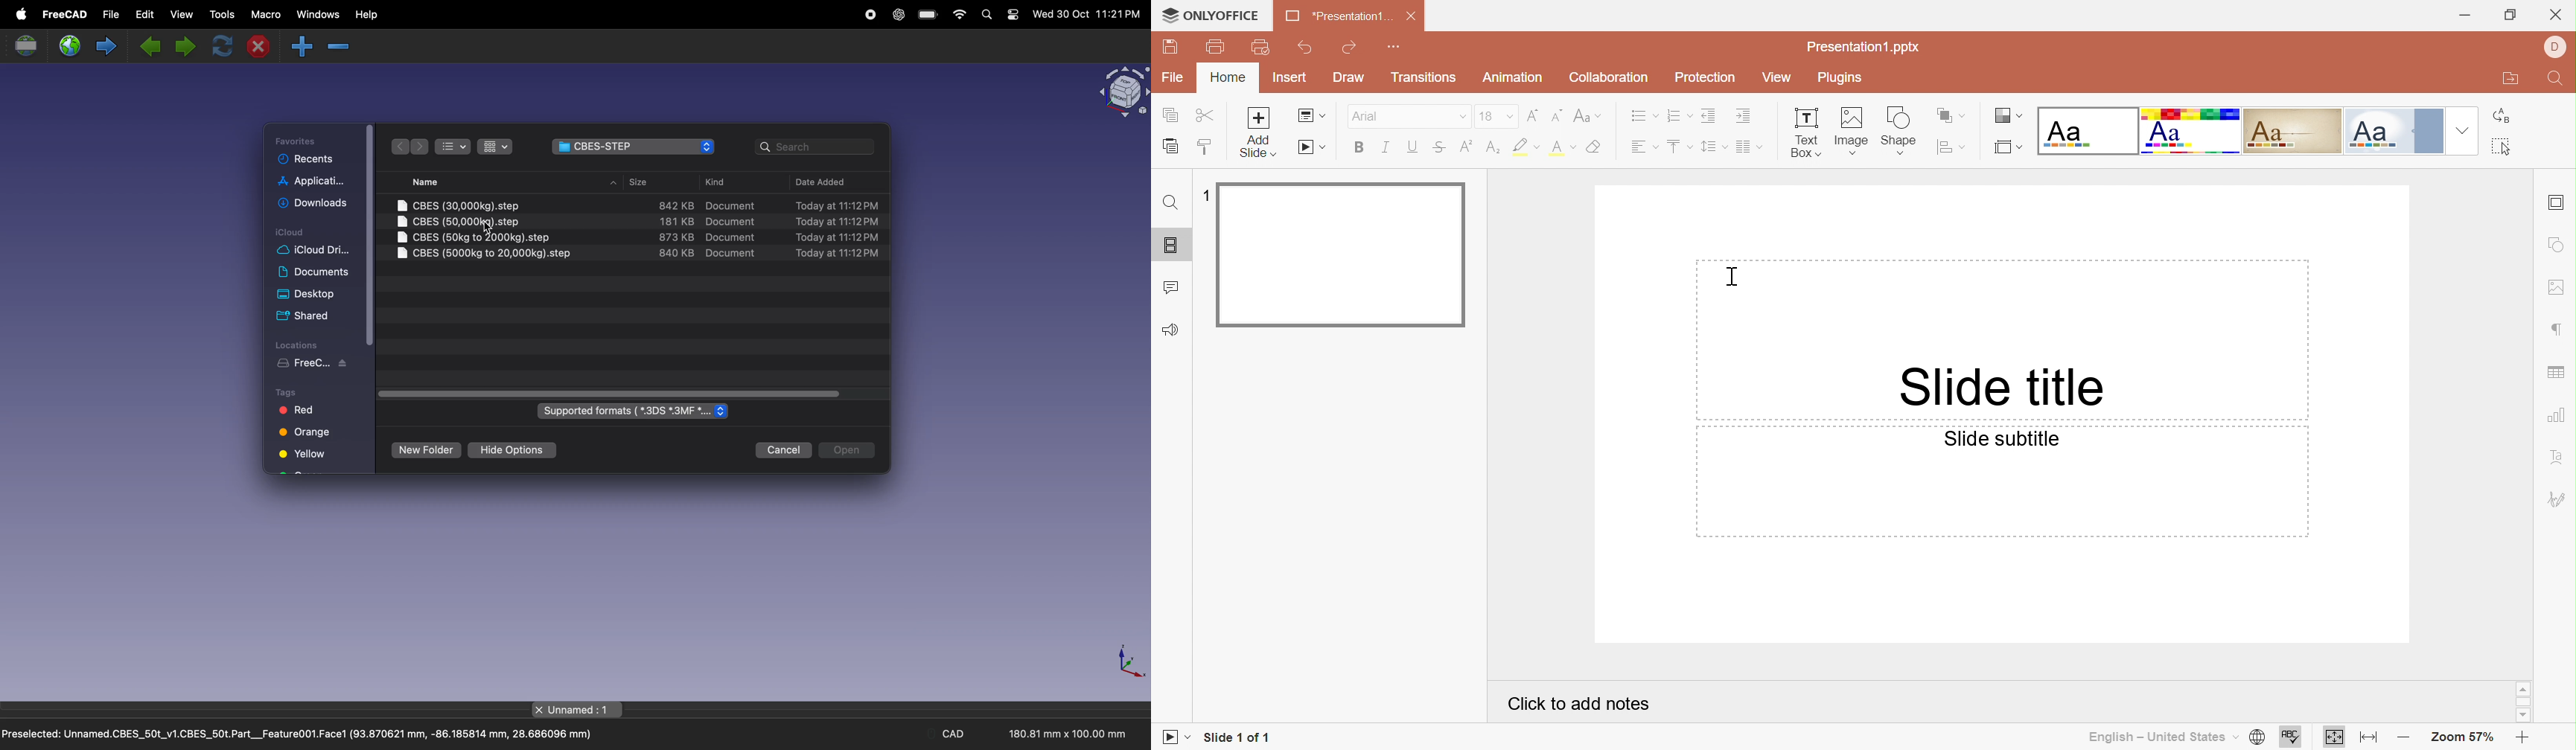 The image size is (2576, 756). I want to click on Classic, so click(2294, 132).